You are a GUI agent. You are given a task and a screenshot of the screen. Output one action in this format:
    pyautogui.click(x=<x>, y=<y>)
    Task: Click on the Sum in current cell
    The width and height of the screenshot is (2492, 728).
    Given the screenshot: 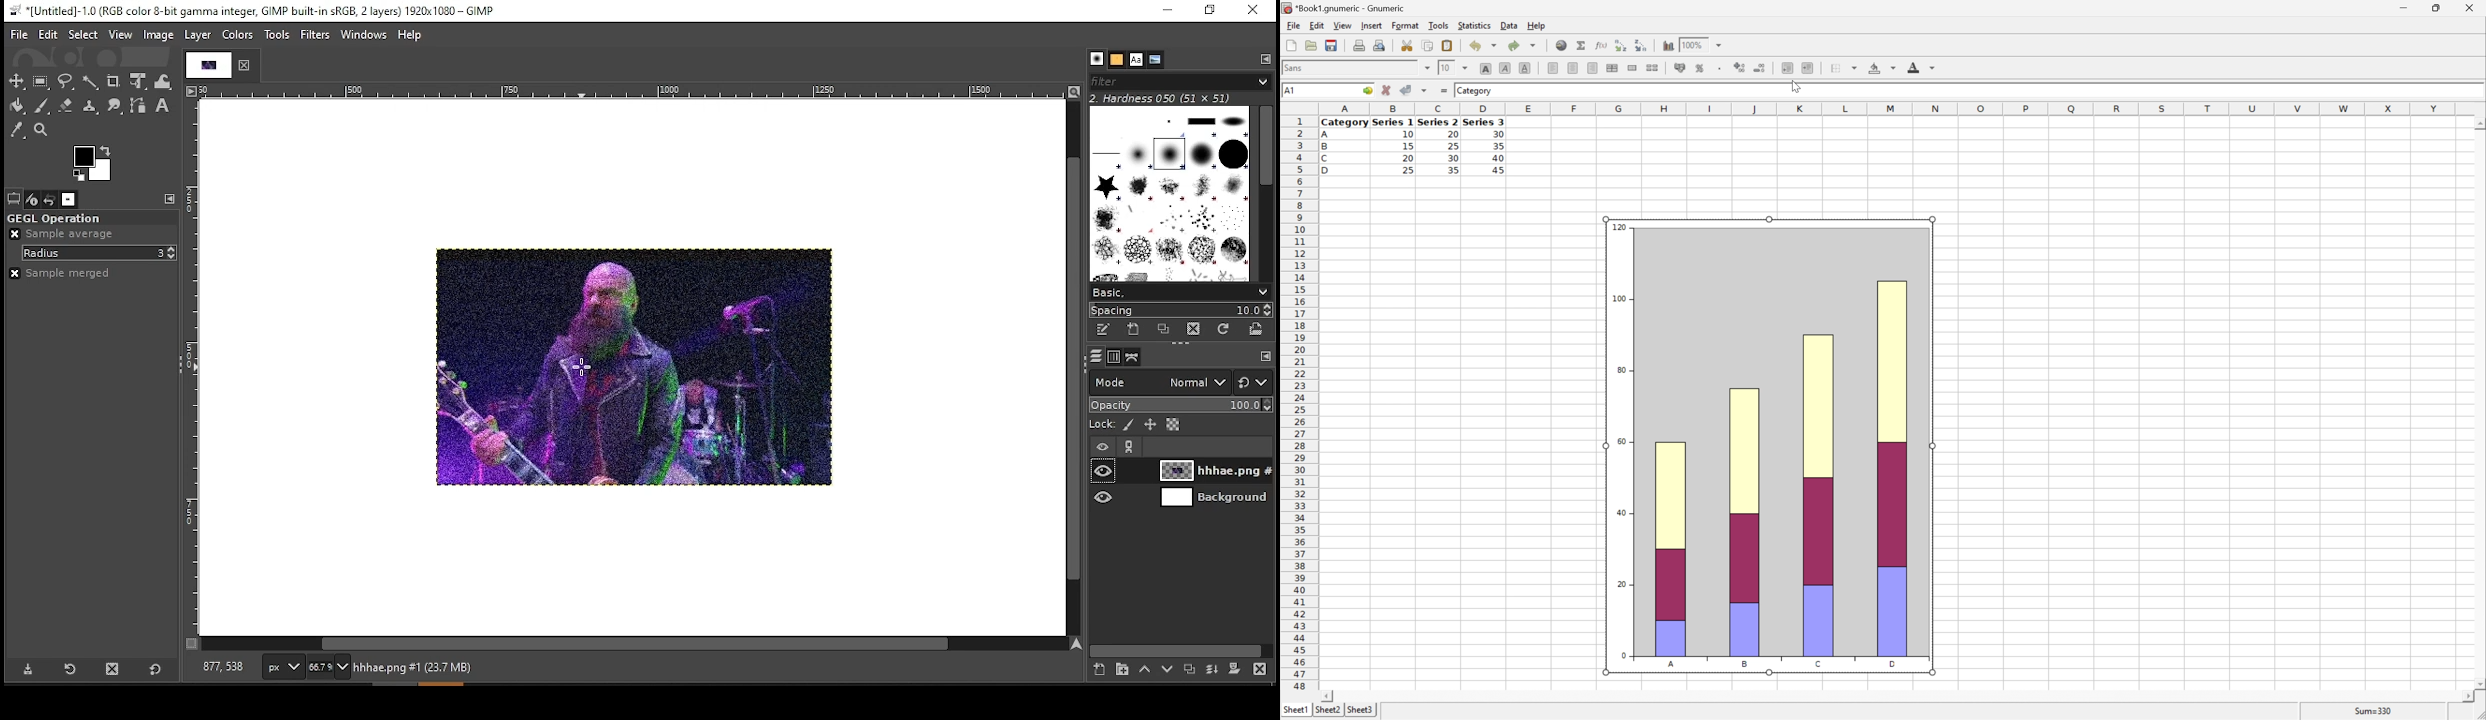 What is the action you would take?
    pyautogui.click(x=1583, y=45)
    